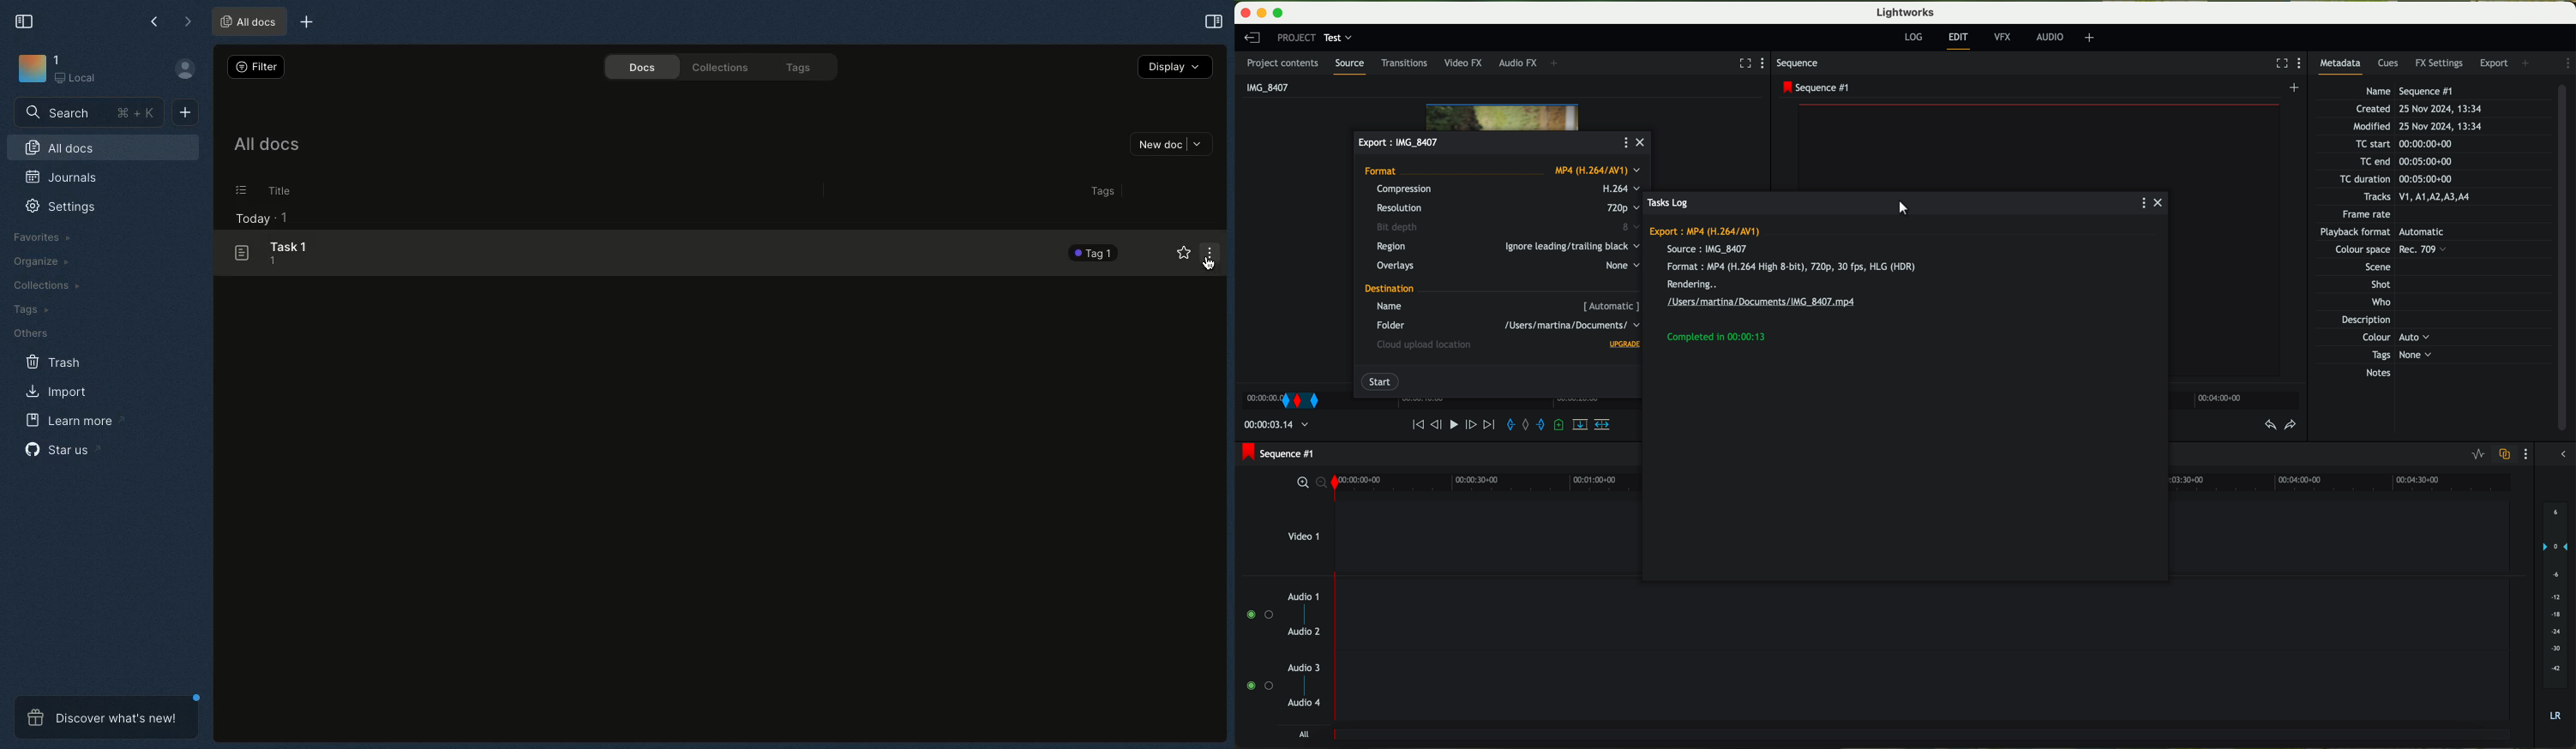  What do you see at coordinates (2566, 63) in the screenshot?
I see `show settings menu` at bounding box center [2566, 63].